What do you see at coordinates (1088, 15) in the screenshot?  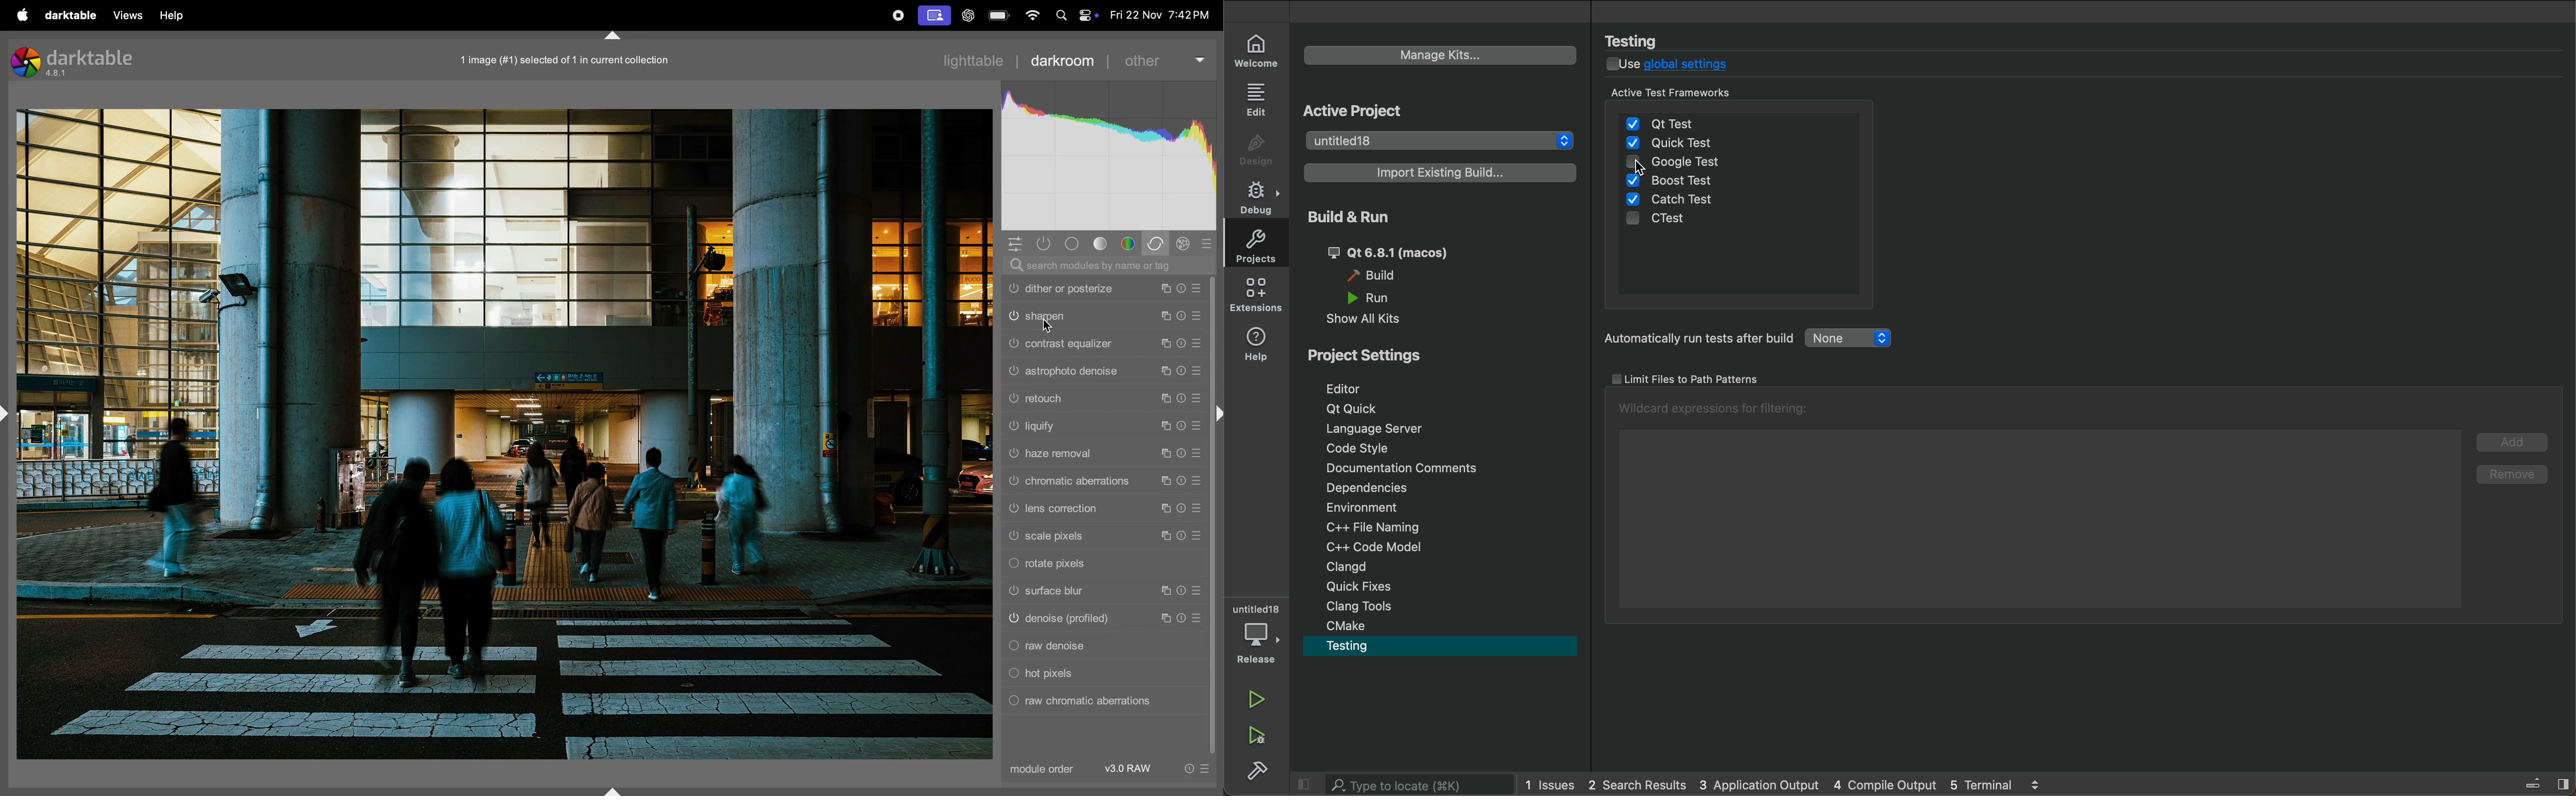 I see `apple widgets` at bounding box center [1088, 15].